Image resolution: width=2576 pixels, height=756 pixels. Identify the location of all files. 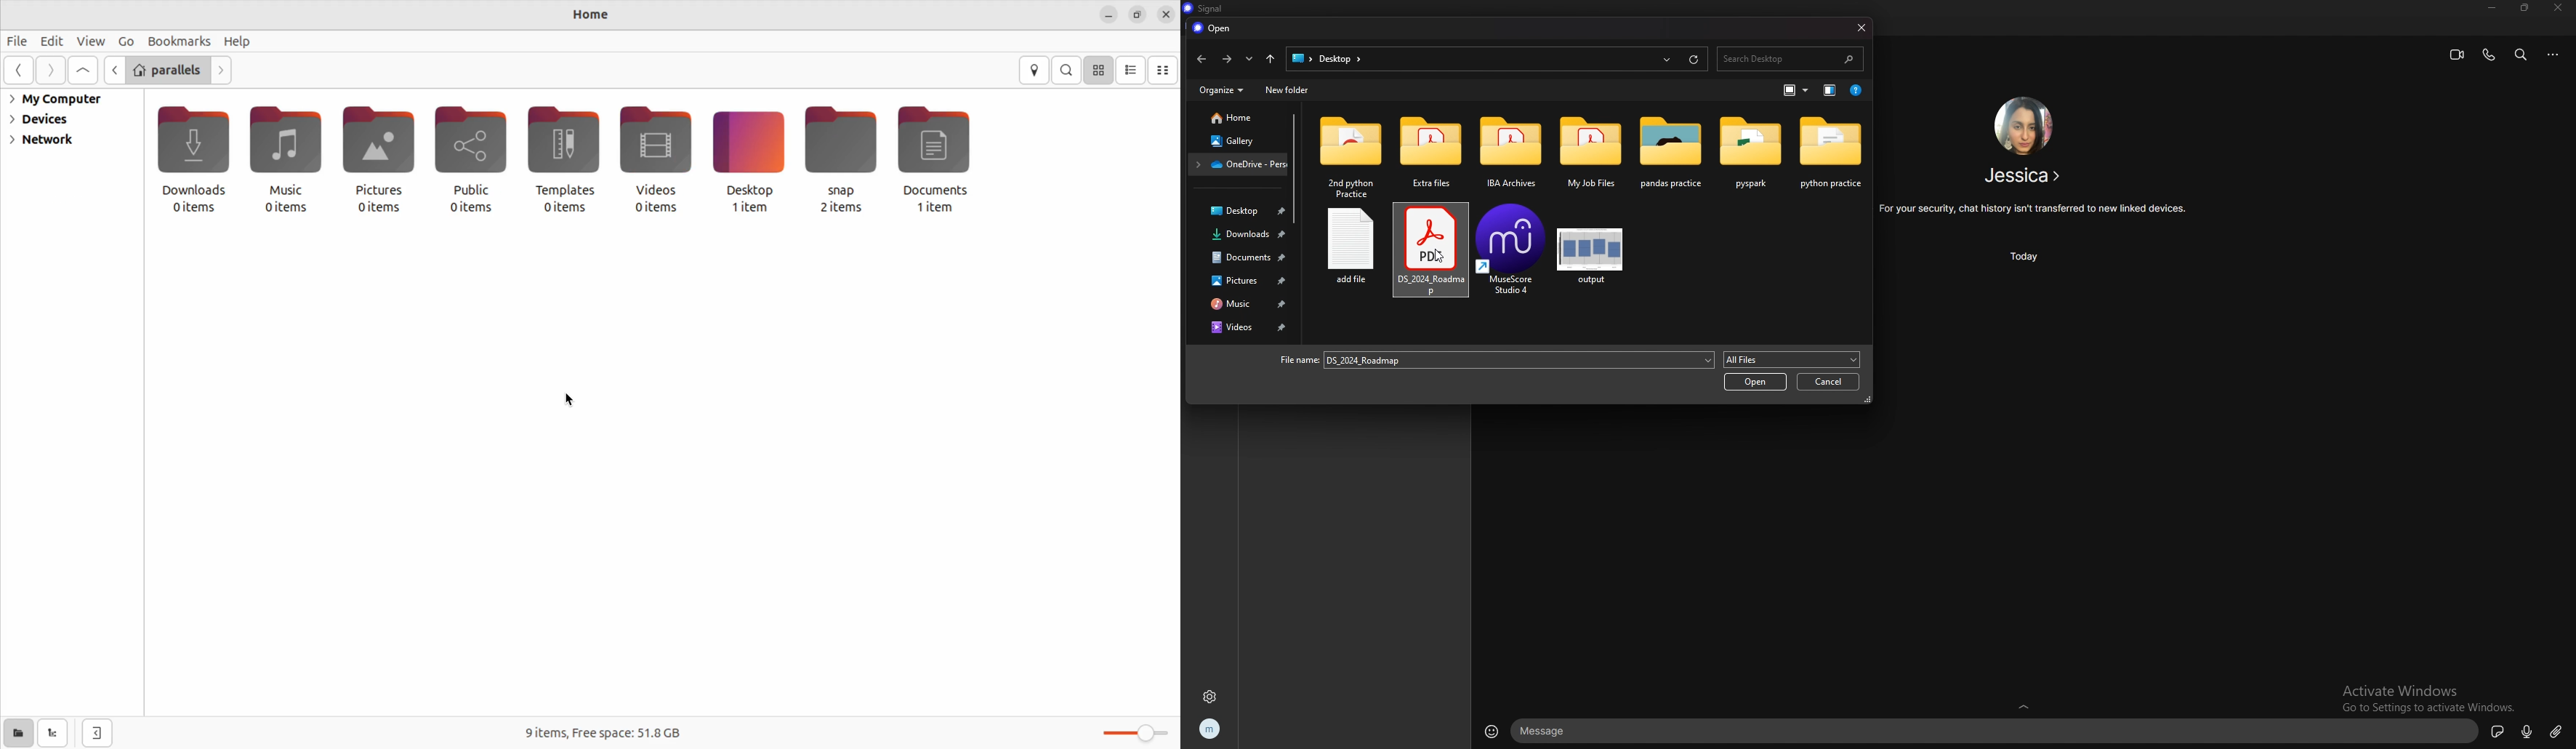
(1790, 359).